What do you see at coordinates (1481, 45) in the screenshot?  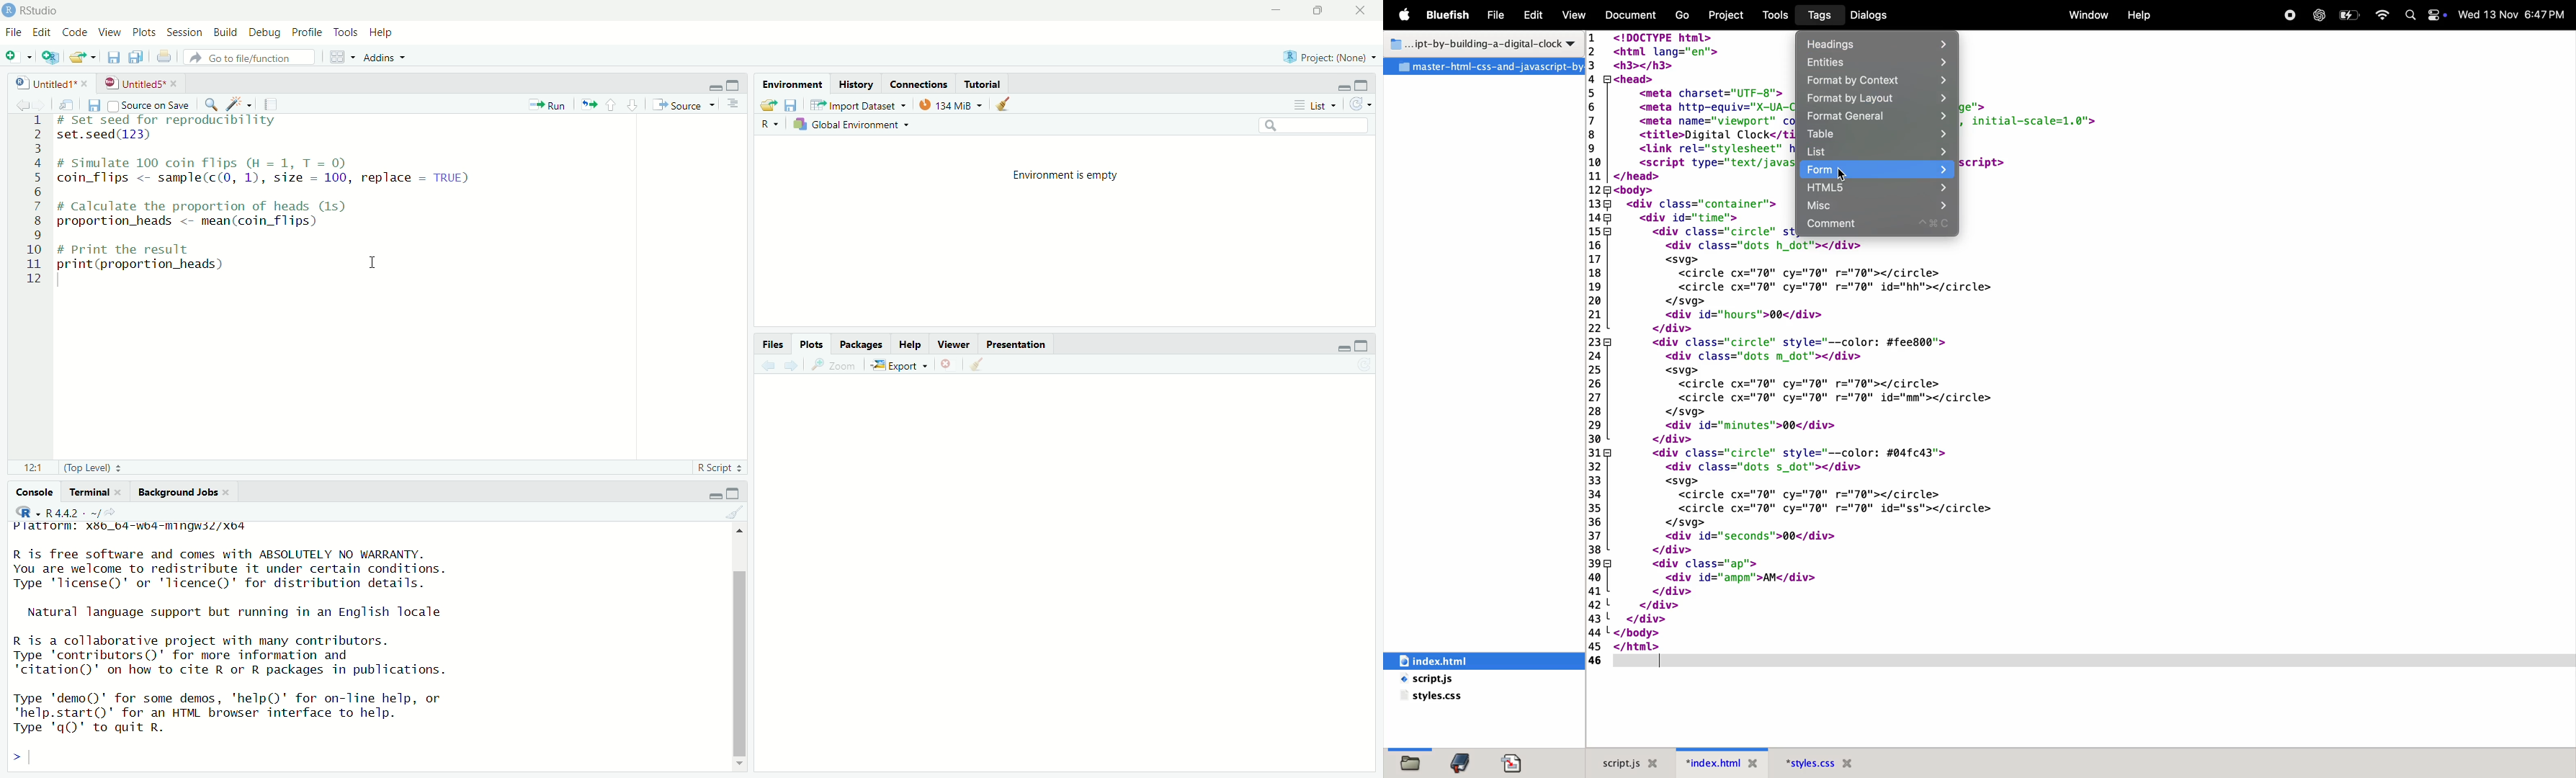 I see `page title` at bounding box center [1481, 45].